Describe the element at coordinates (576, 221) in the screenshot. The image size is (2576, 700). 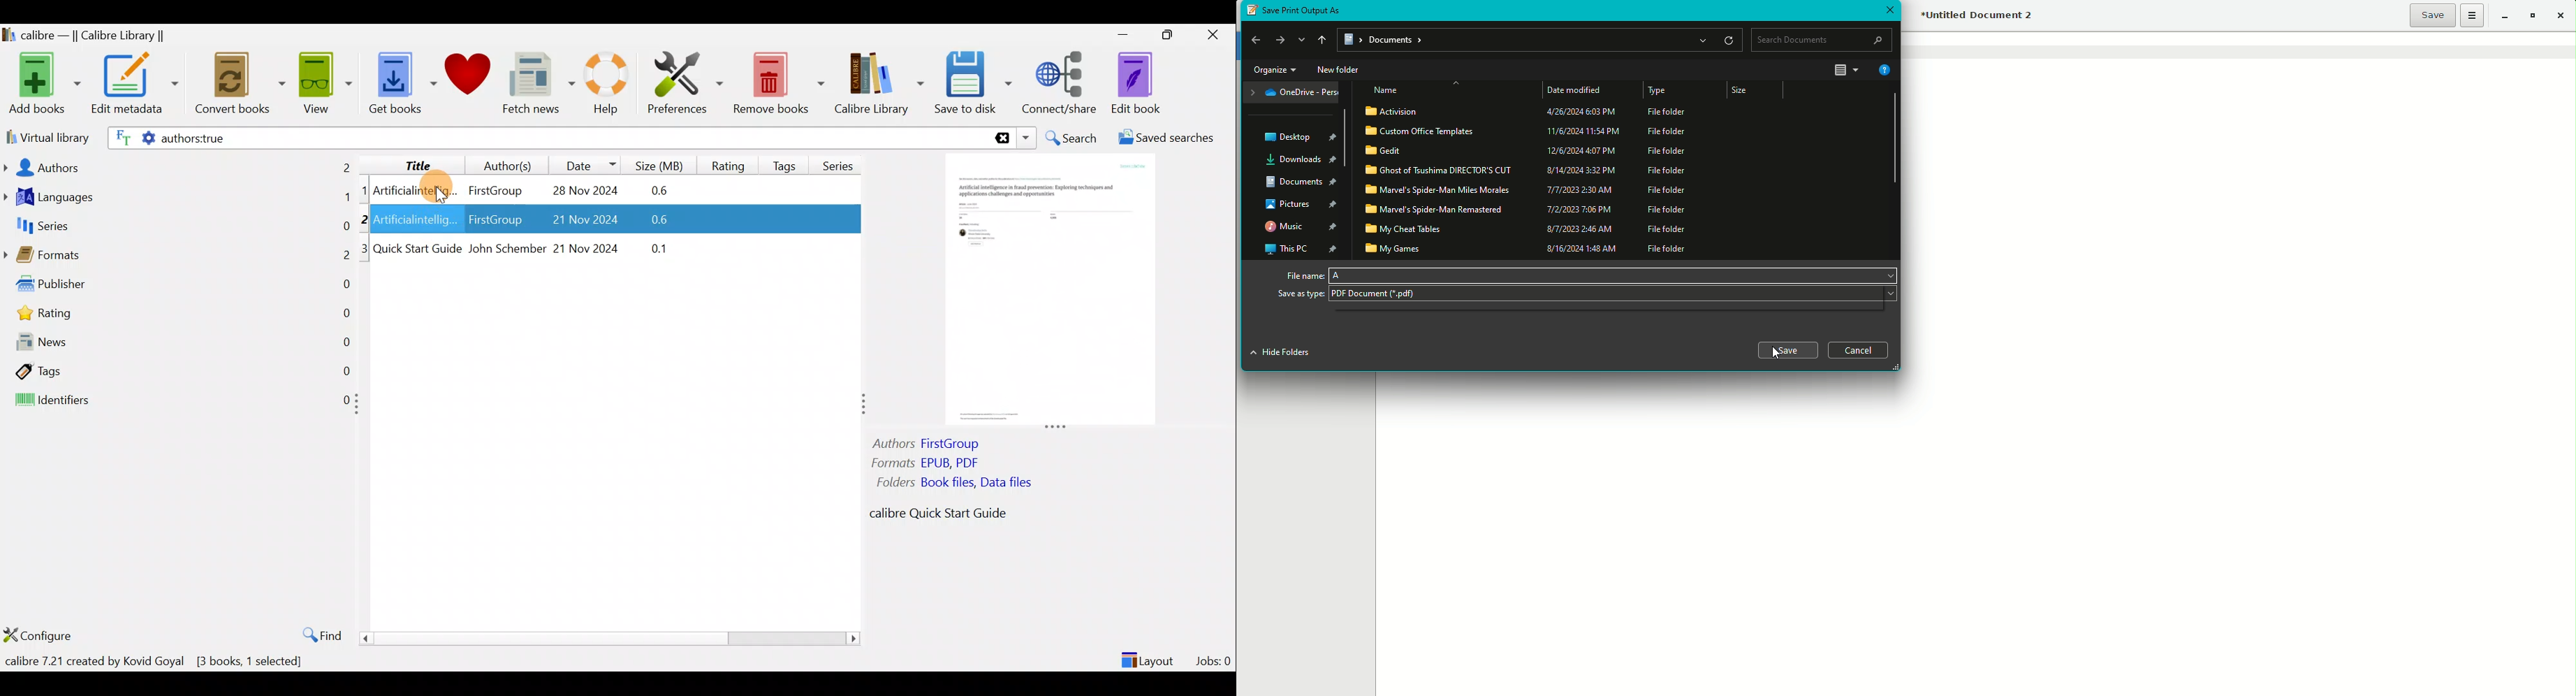
I see `21 Nov 2024` at that location.